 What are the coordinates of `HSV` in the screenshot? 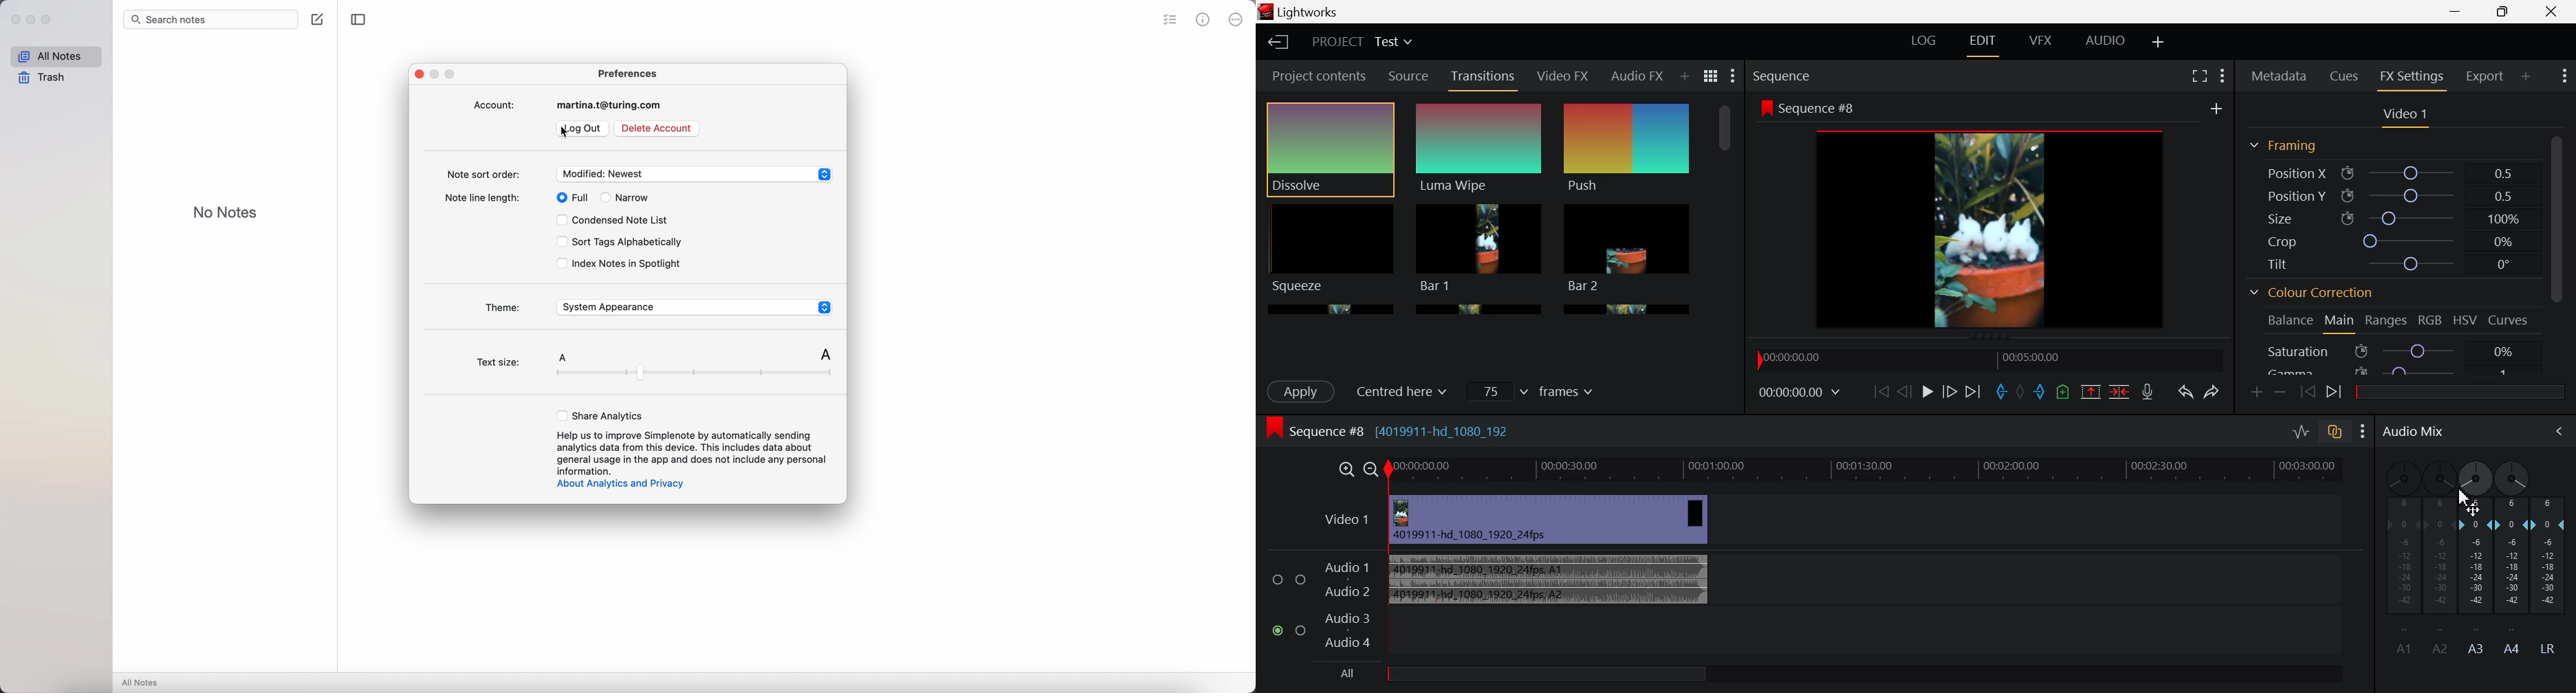 It's located at (2465, 322).